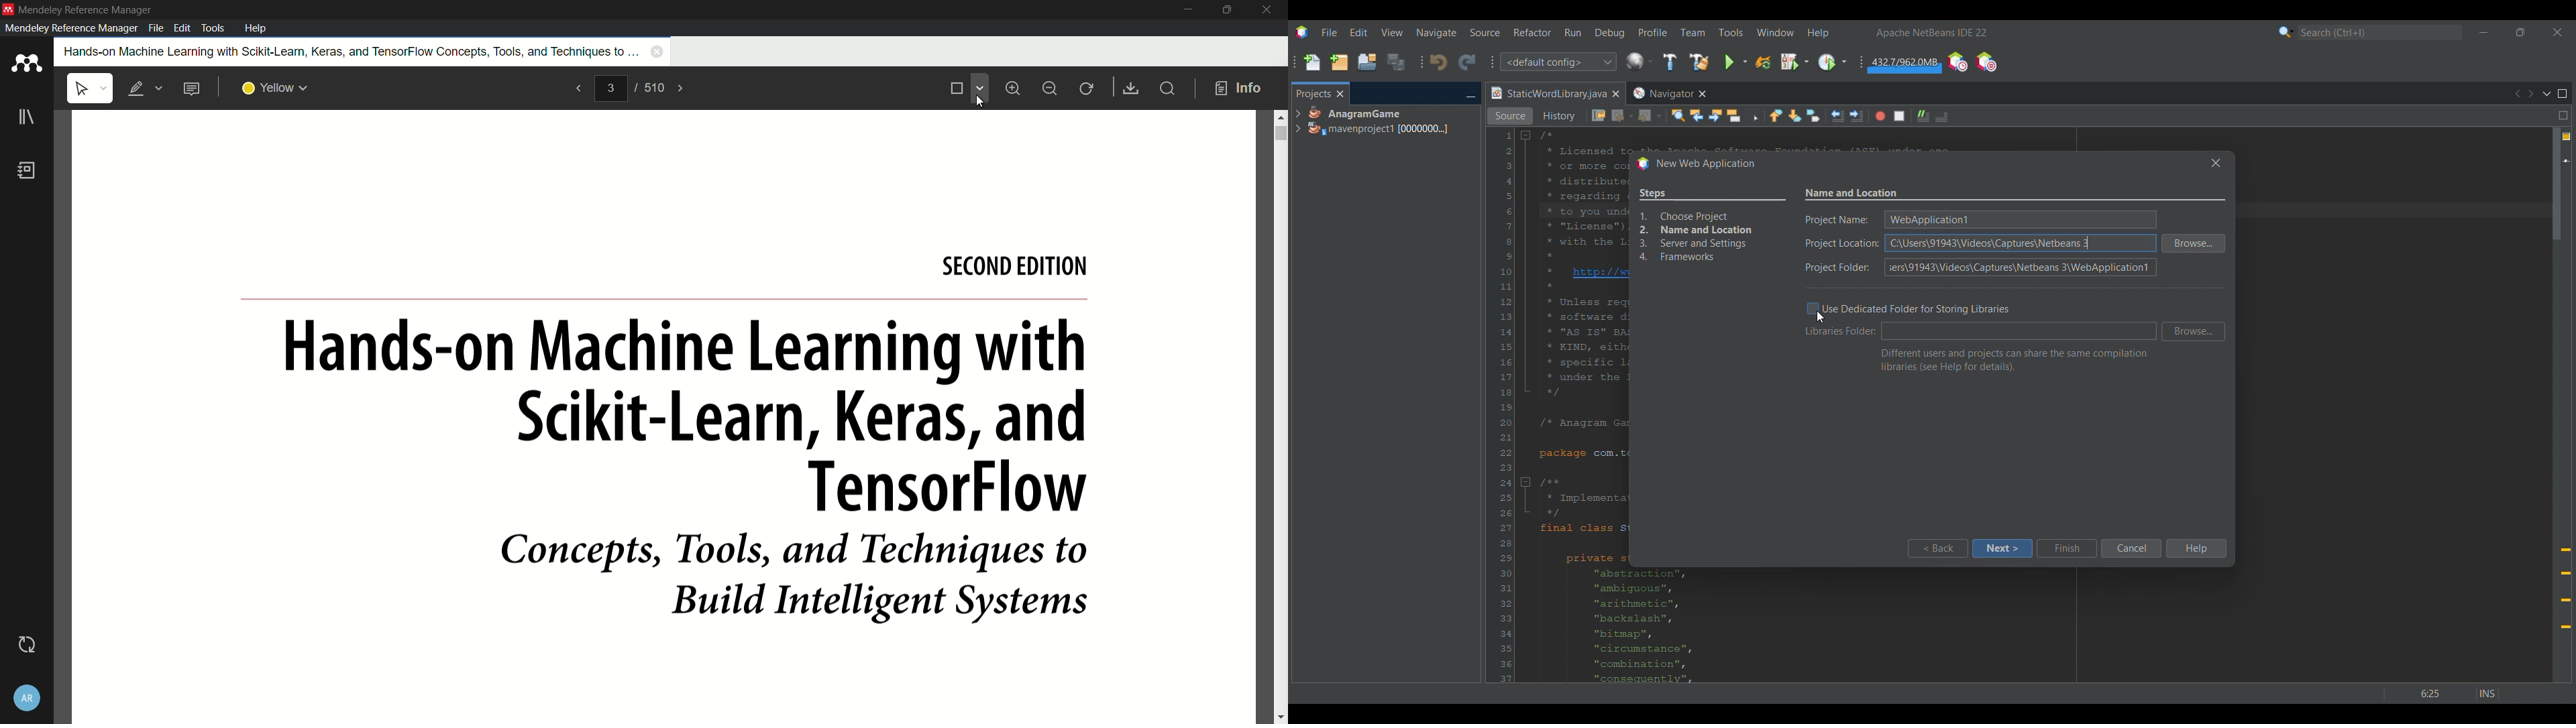  I want to click on next page, so click(682, 88).